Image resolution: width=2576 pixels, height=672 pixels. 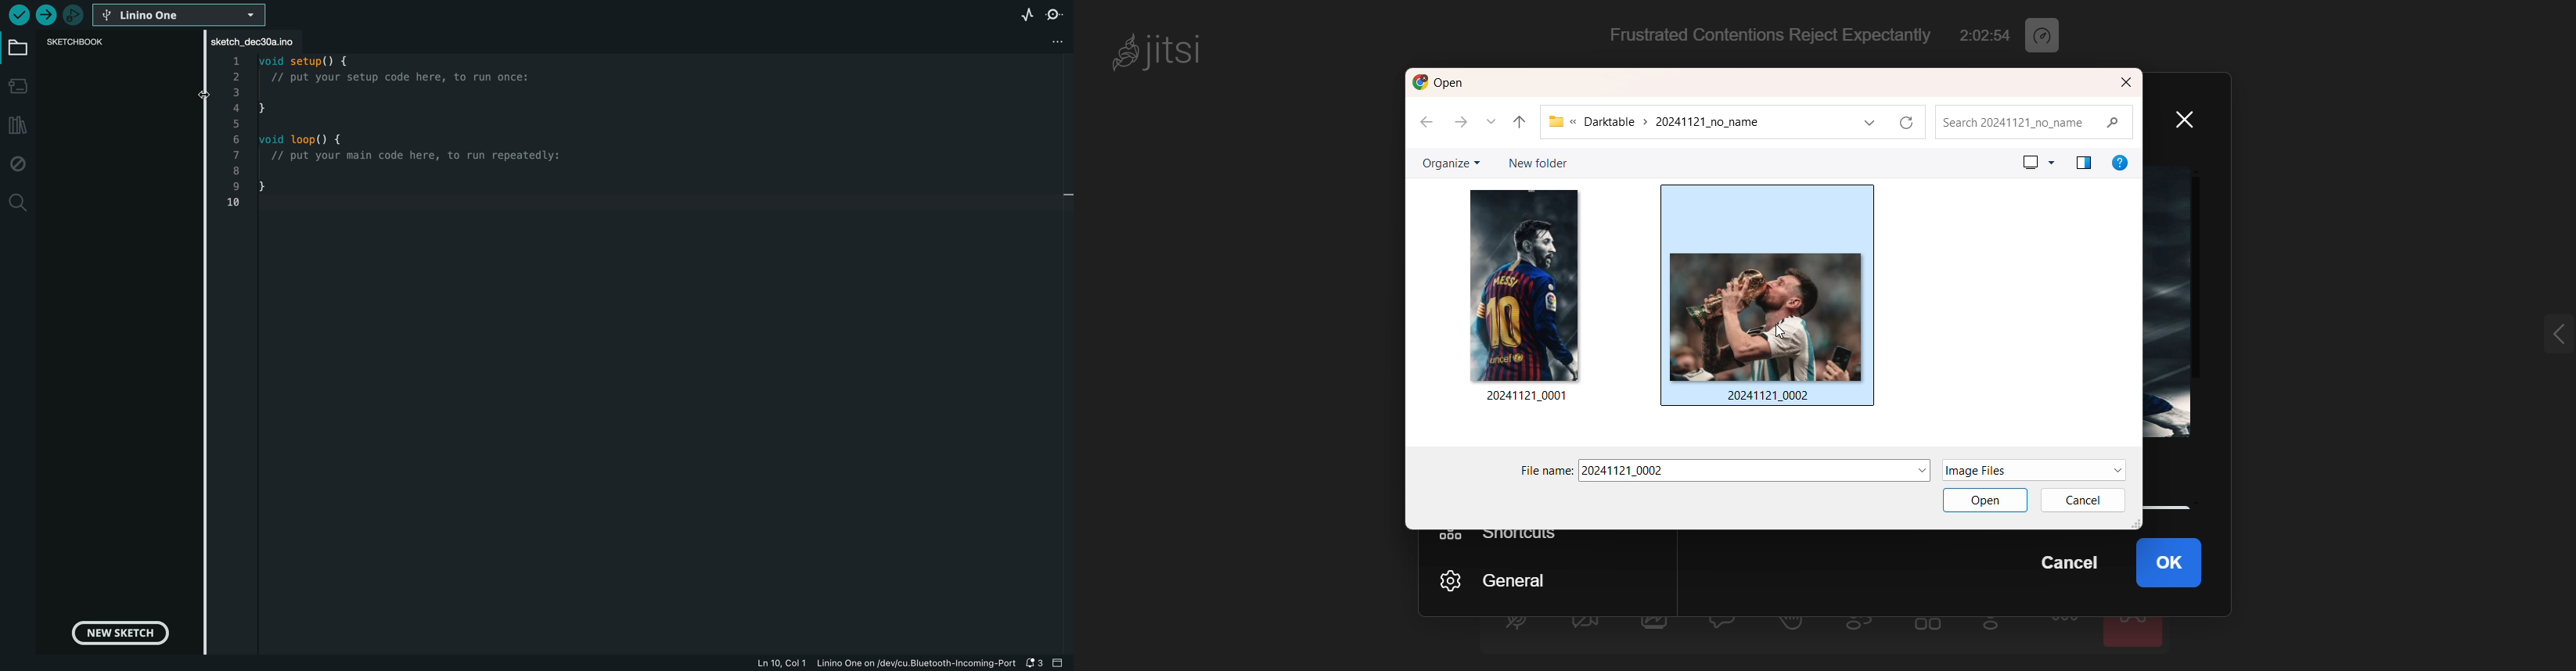 I want to click on organize, so click(x=1448, y=164).